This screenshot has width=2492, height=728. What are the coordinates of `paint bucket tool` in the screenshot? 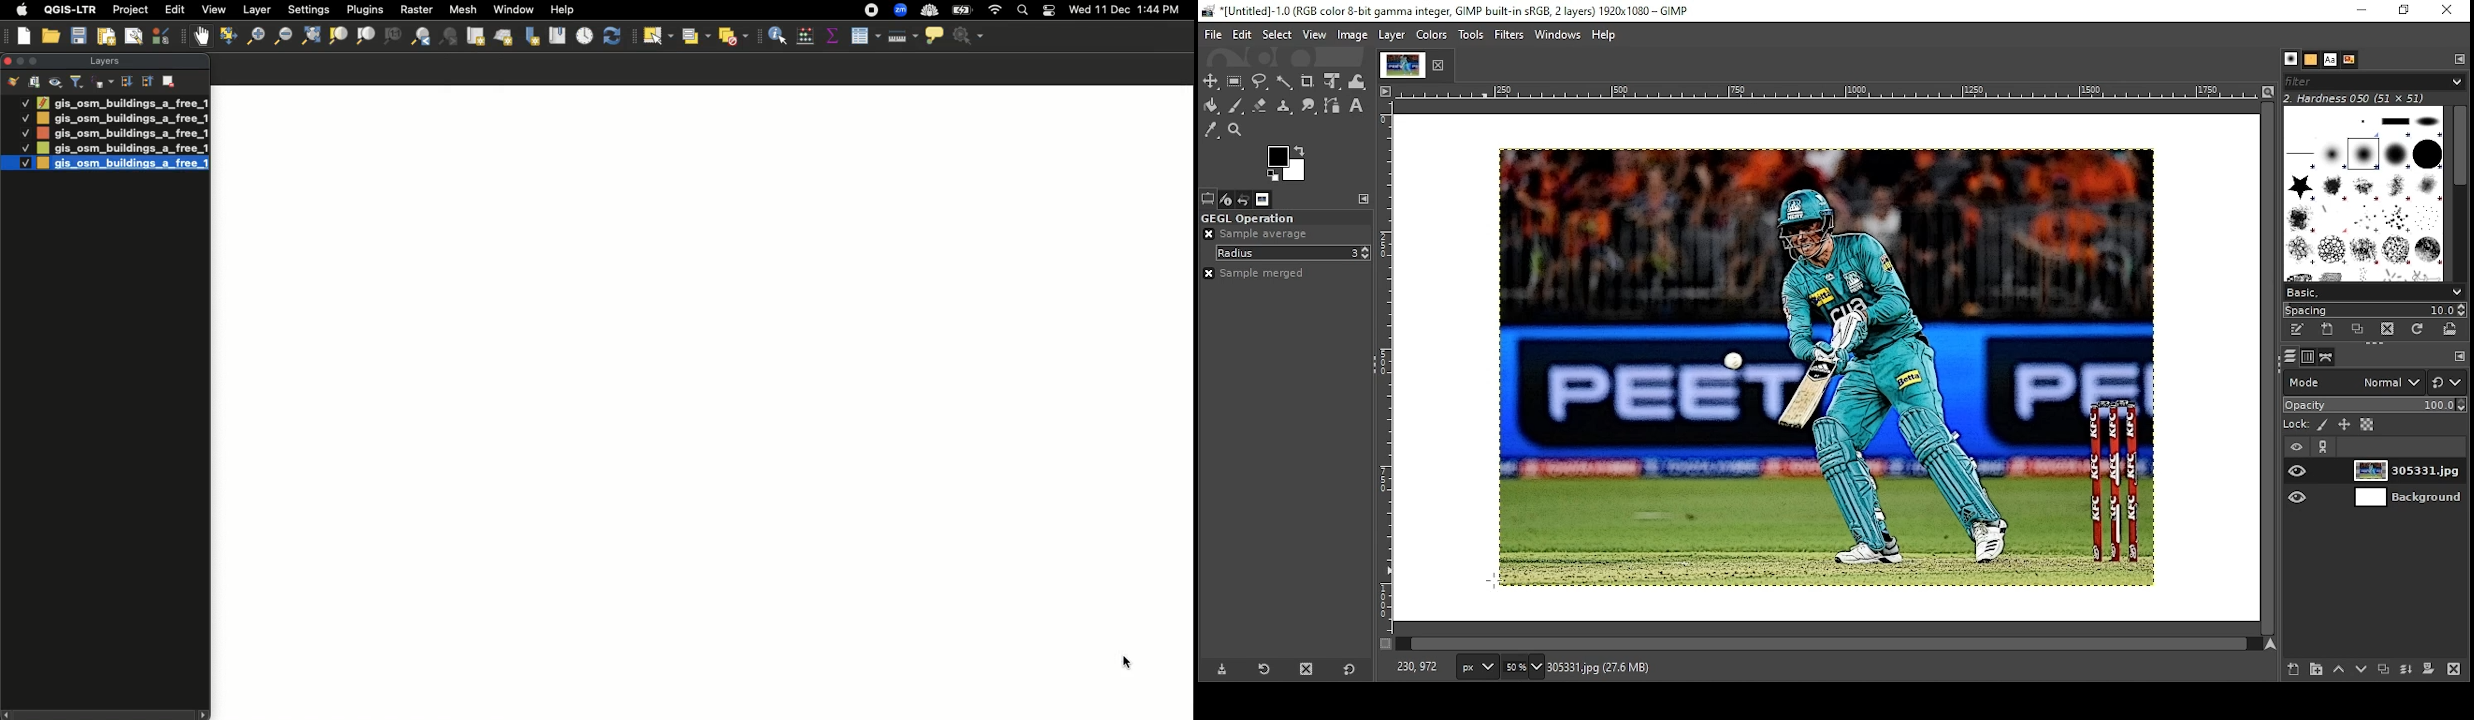 It's located at (1212, 105).